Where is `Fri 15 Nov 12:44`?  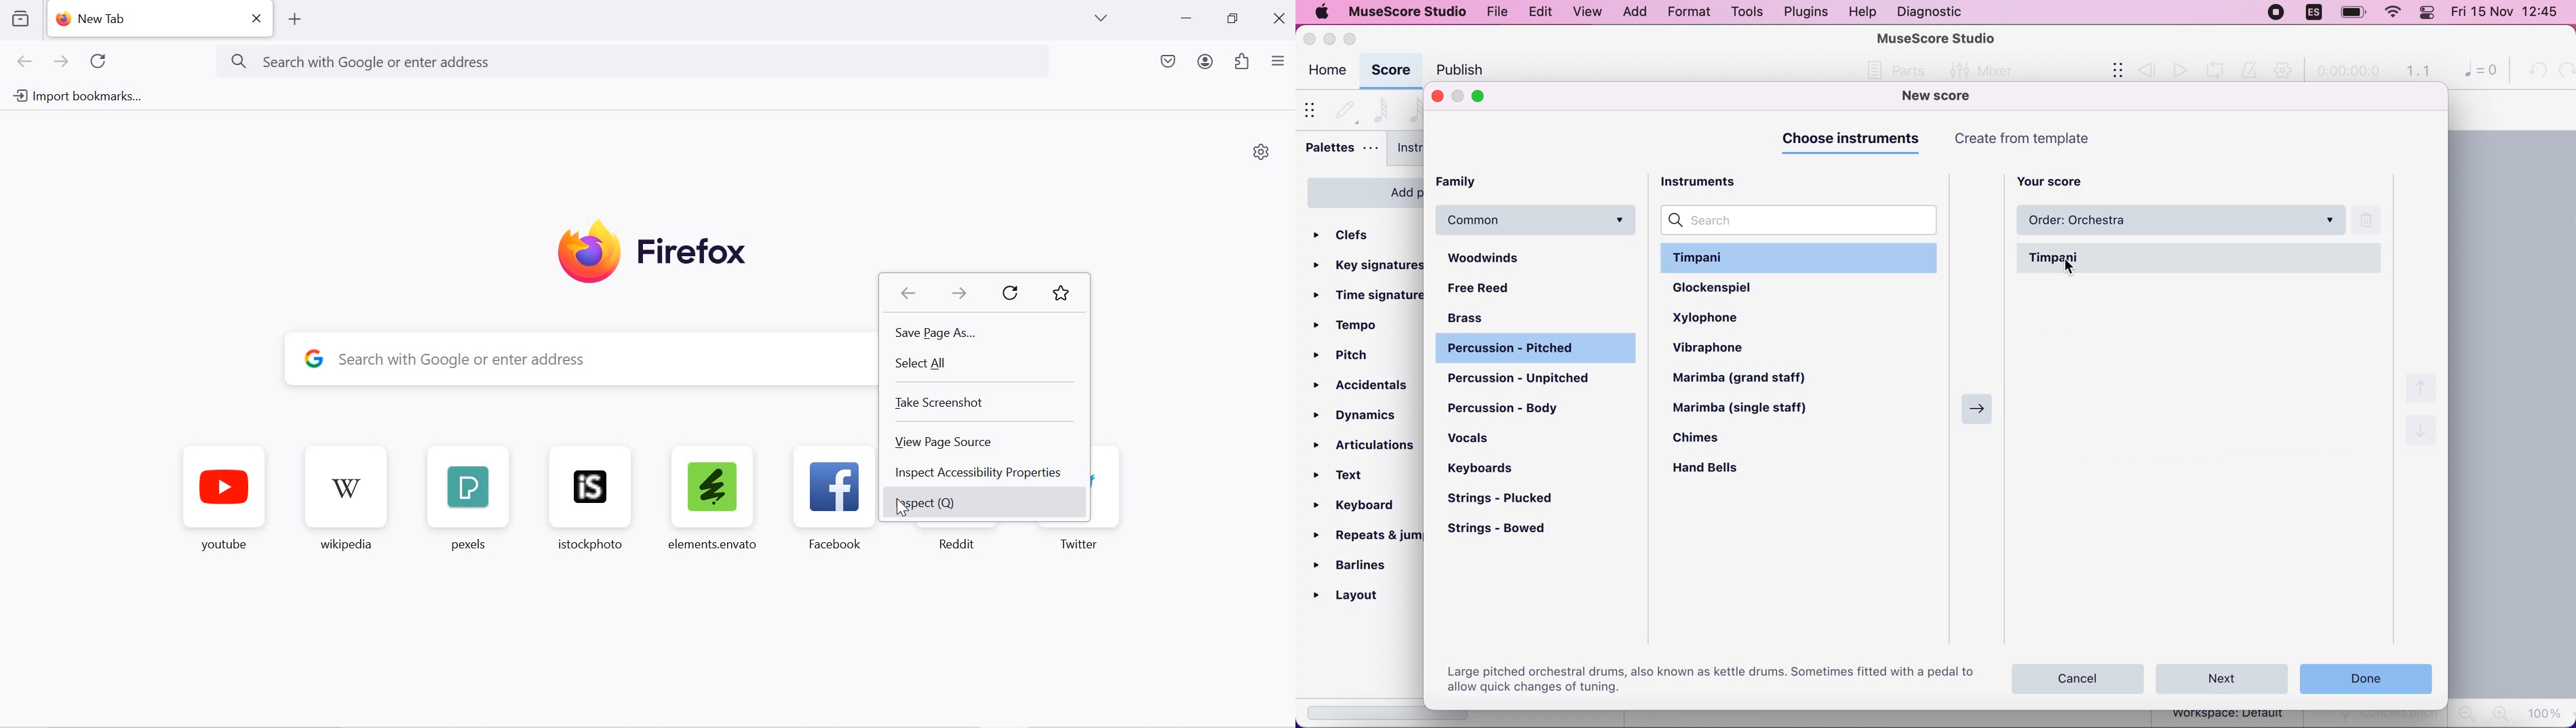
Fri 15 Nov 12:44 is located at coordinates (2508, 14).